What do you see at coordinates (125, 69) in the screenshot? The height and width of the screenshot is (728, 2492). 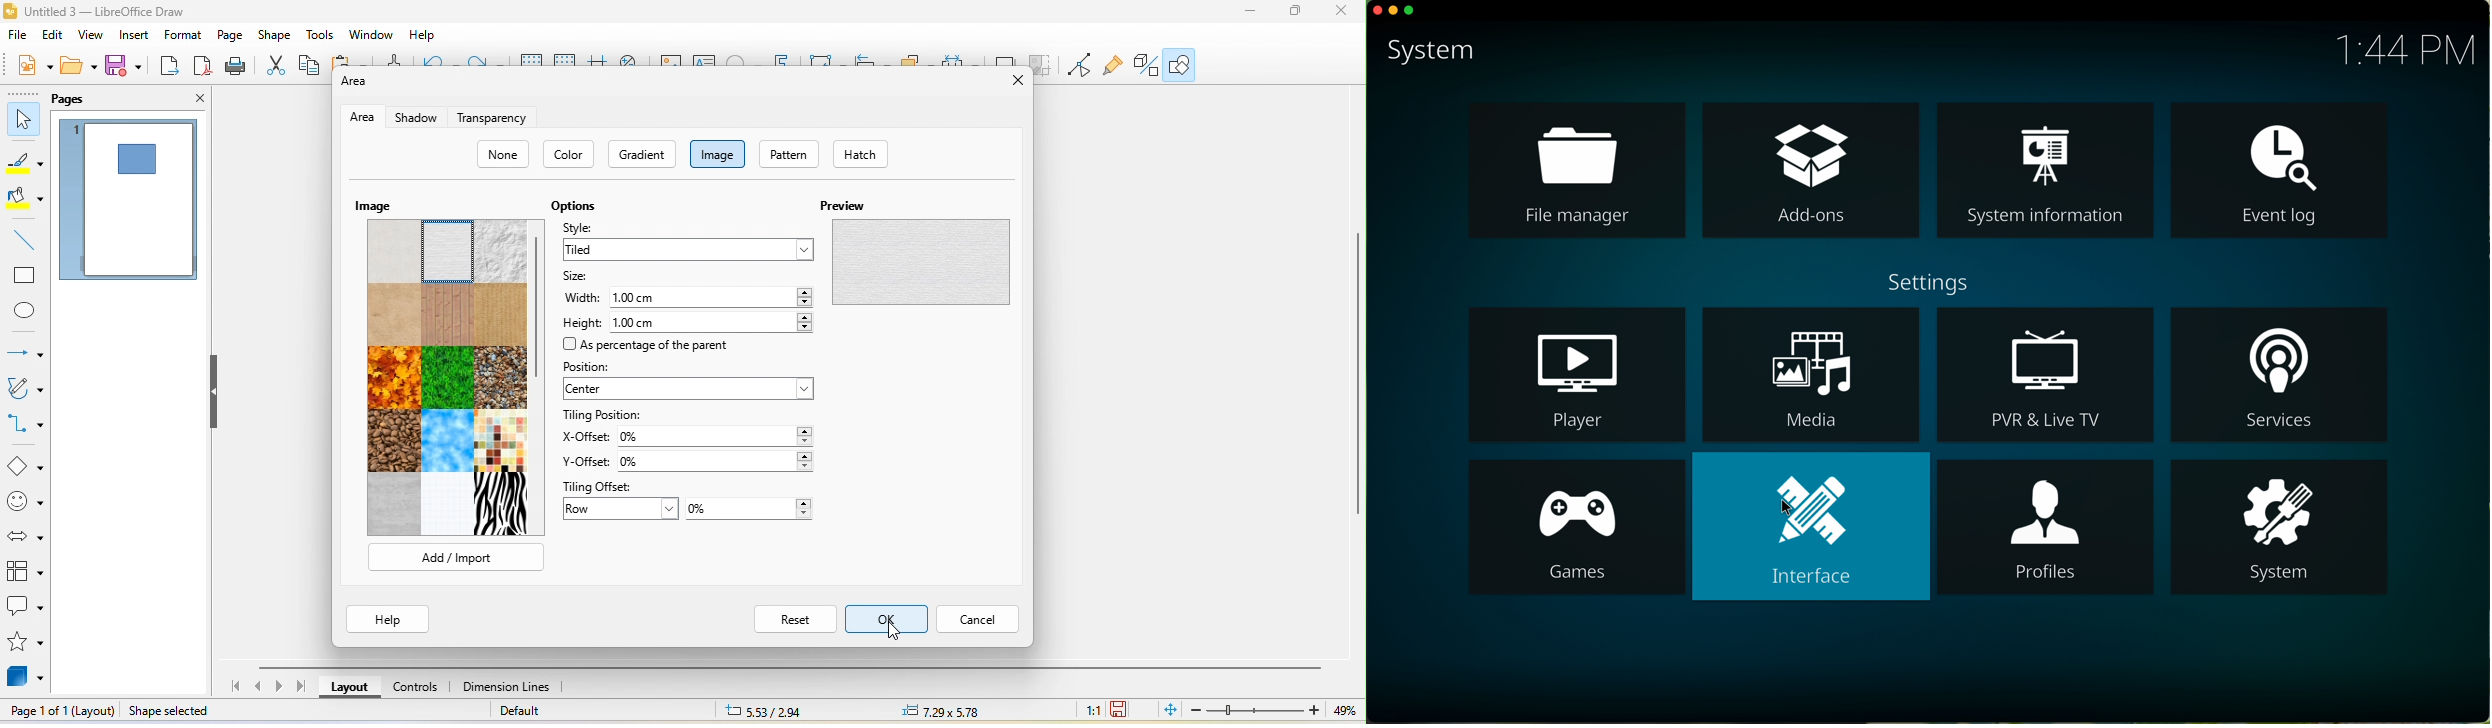 I see `save` at bounding box center [125, 69].